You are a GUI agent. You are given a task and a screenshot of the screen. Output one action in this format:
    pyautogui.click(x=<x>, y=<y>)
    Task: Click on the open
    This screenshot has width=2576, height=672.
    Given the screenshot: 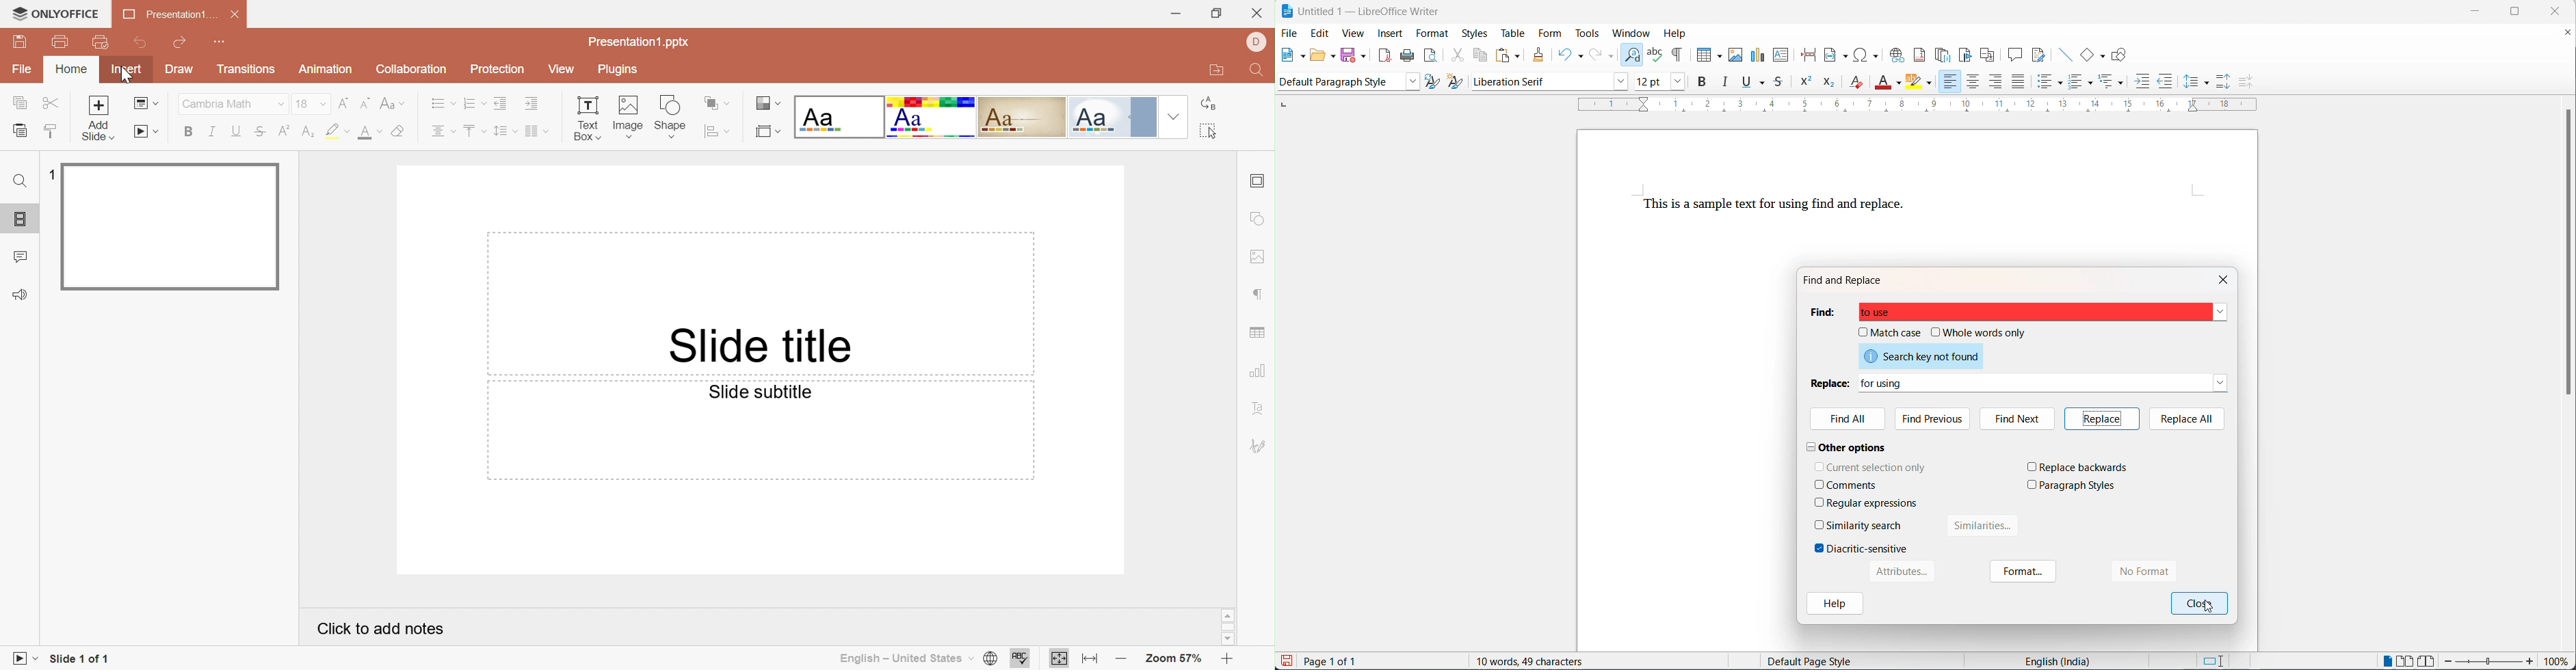 What is the action you would take?
    pyautogui.click(x=1317, y=57)
    